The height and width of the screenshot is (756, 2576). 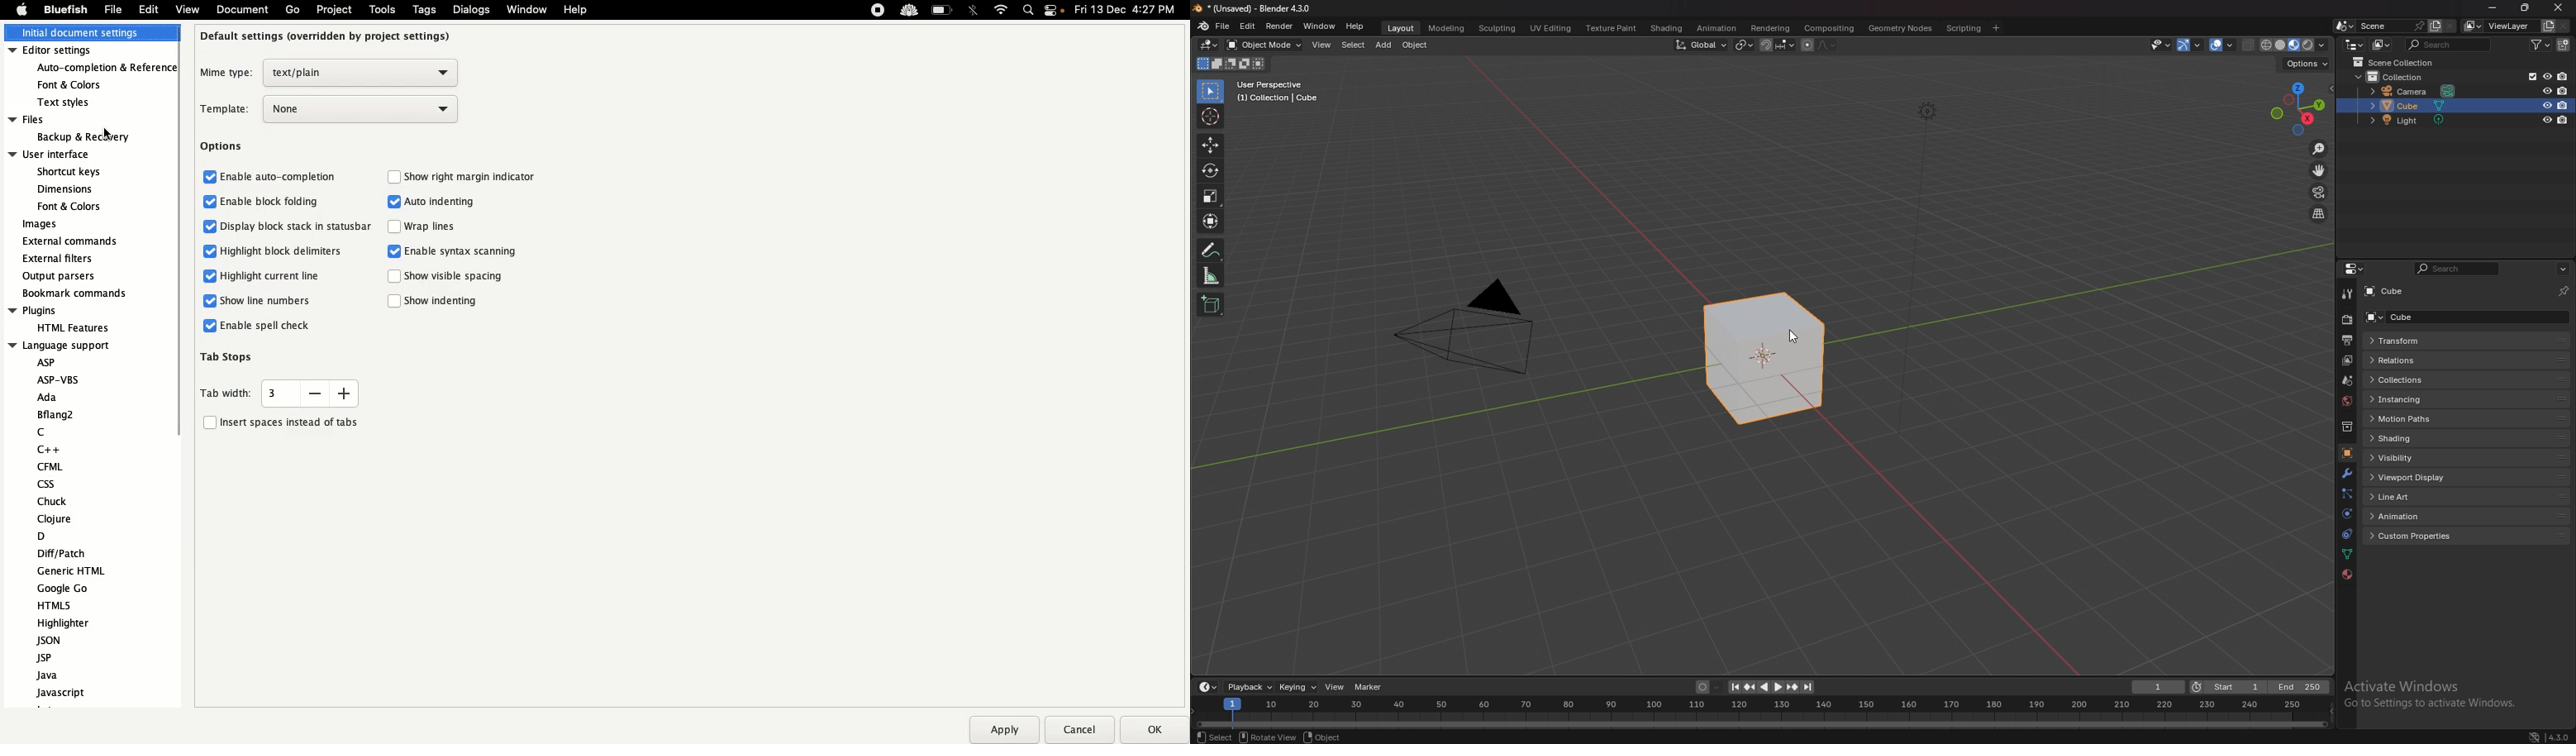 I want to click on Cancel, so click(x=1082, y=727).